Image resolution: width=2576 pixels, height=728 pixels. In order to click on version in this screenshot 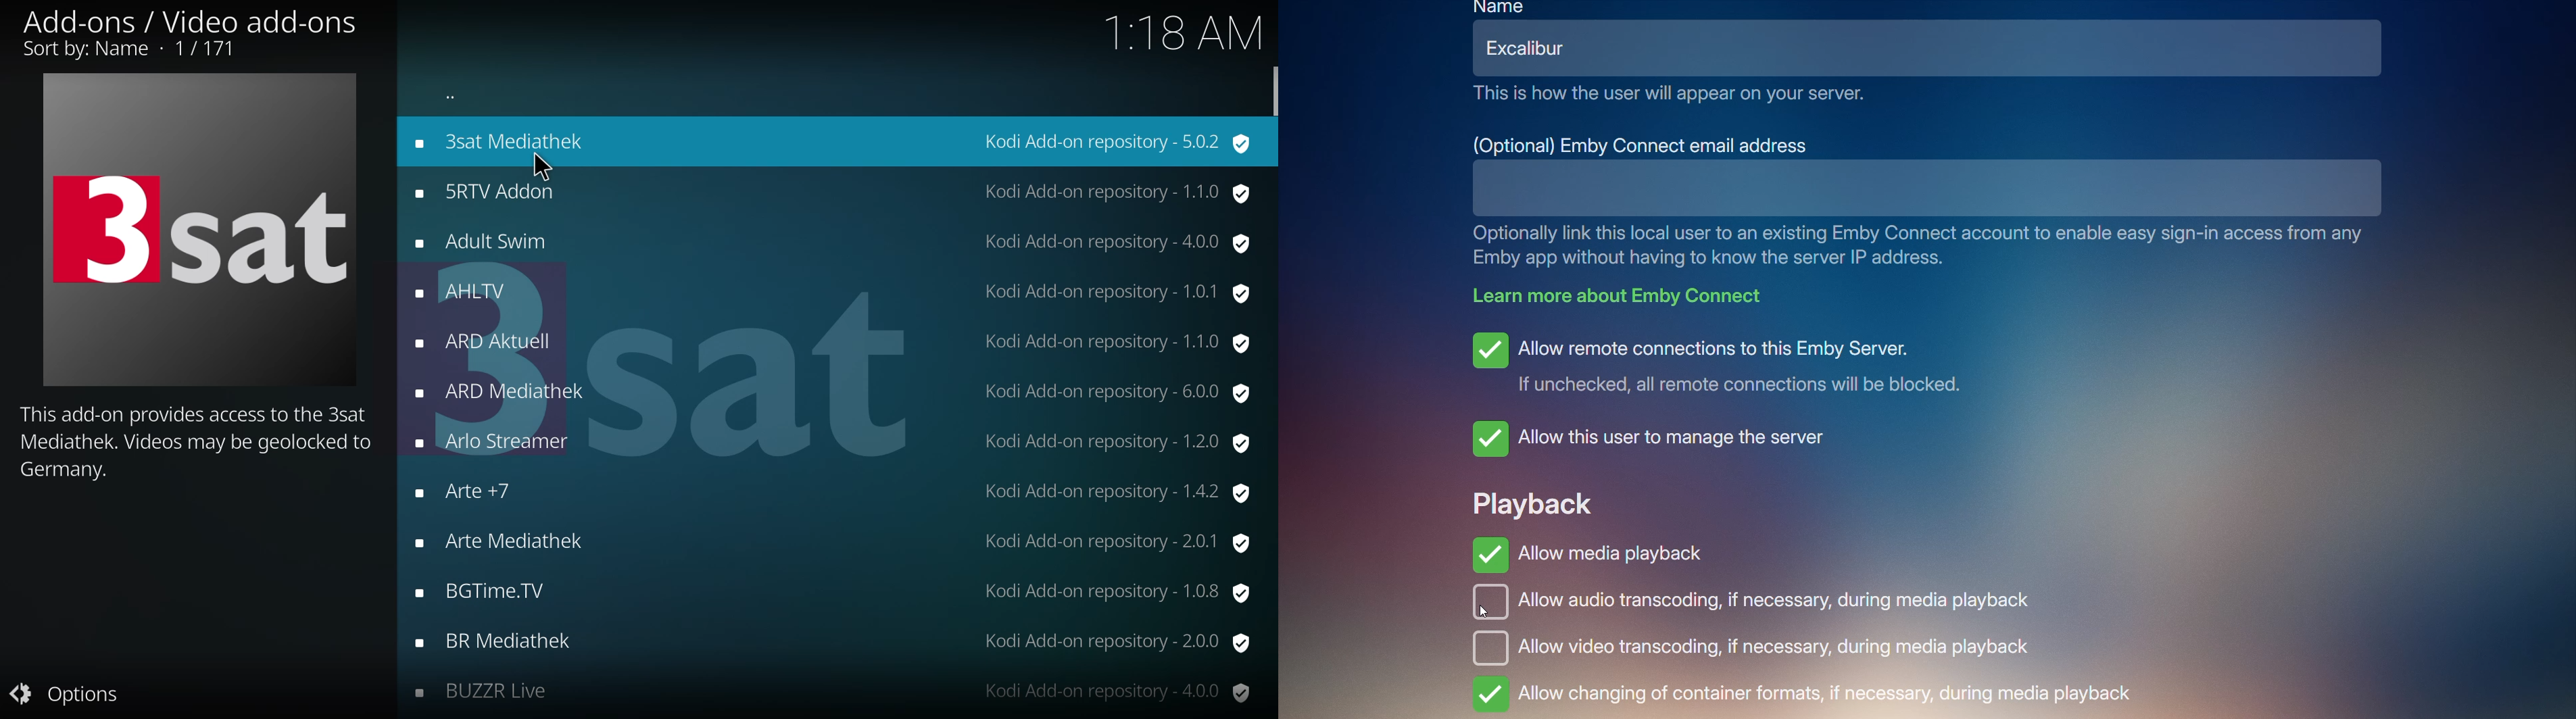, I will do `click(1115, 542)`.